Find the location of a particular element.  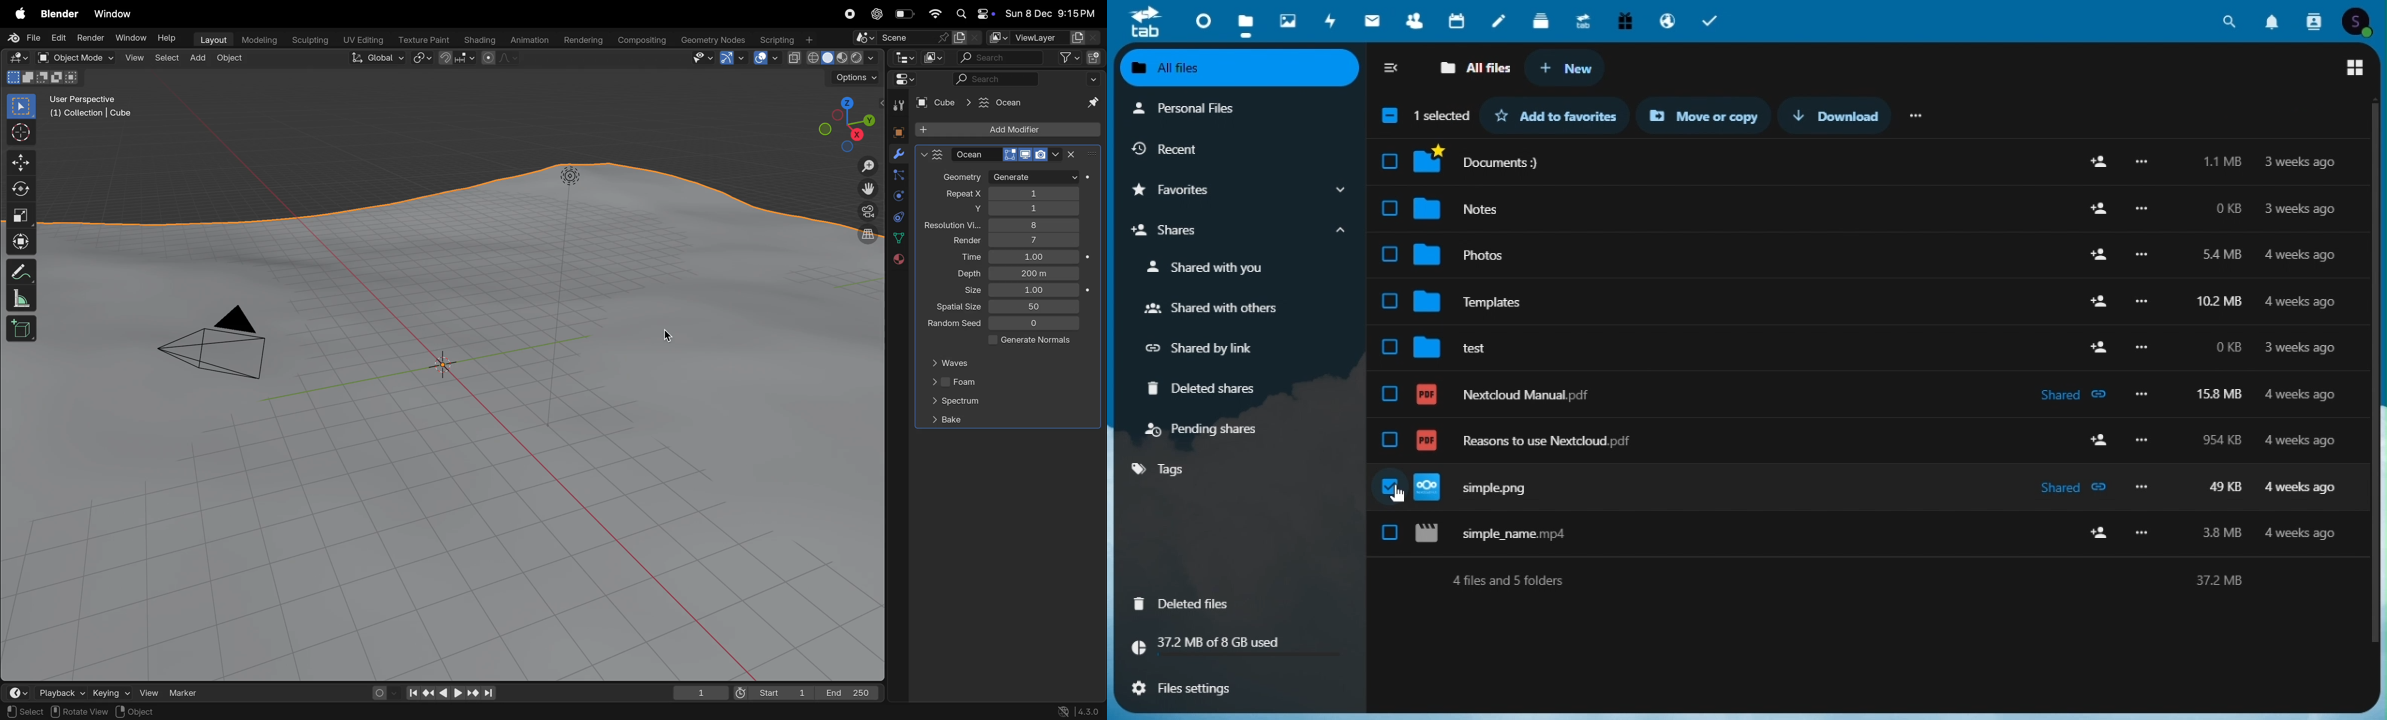

view layer is located at coordinates (1042, 38).